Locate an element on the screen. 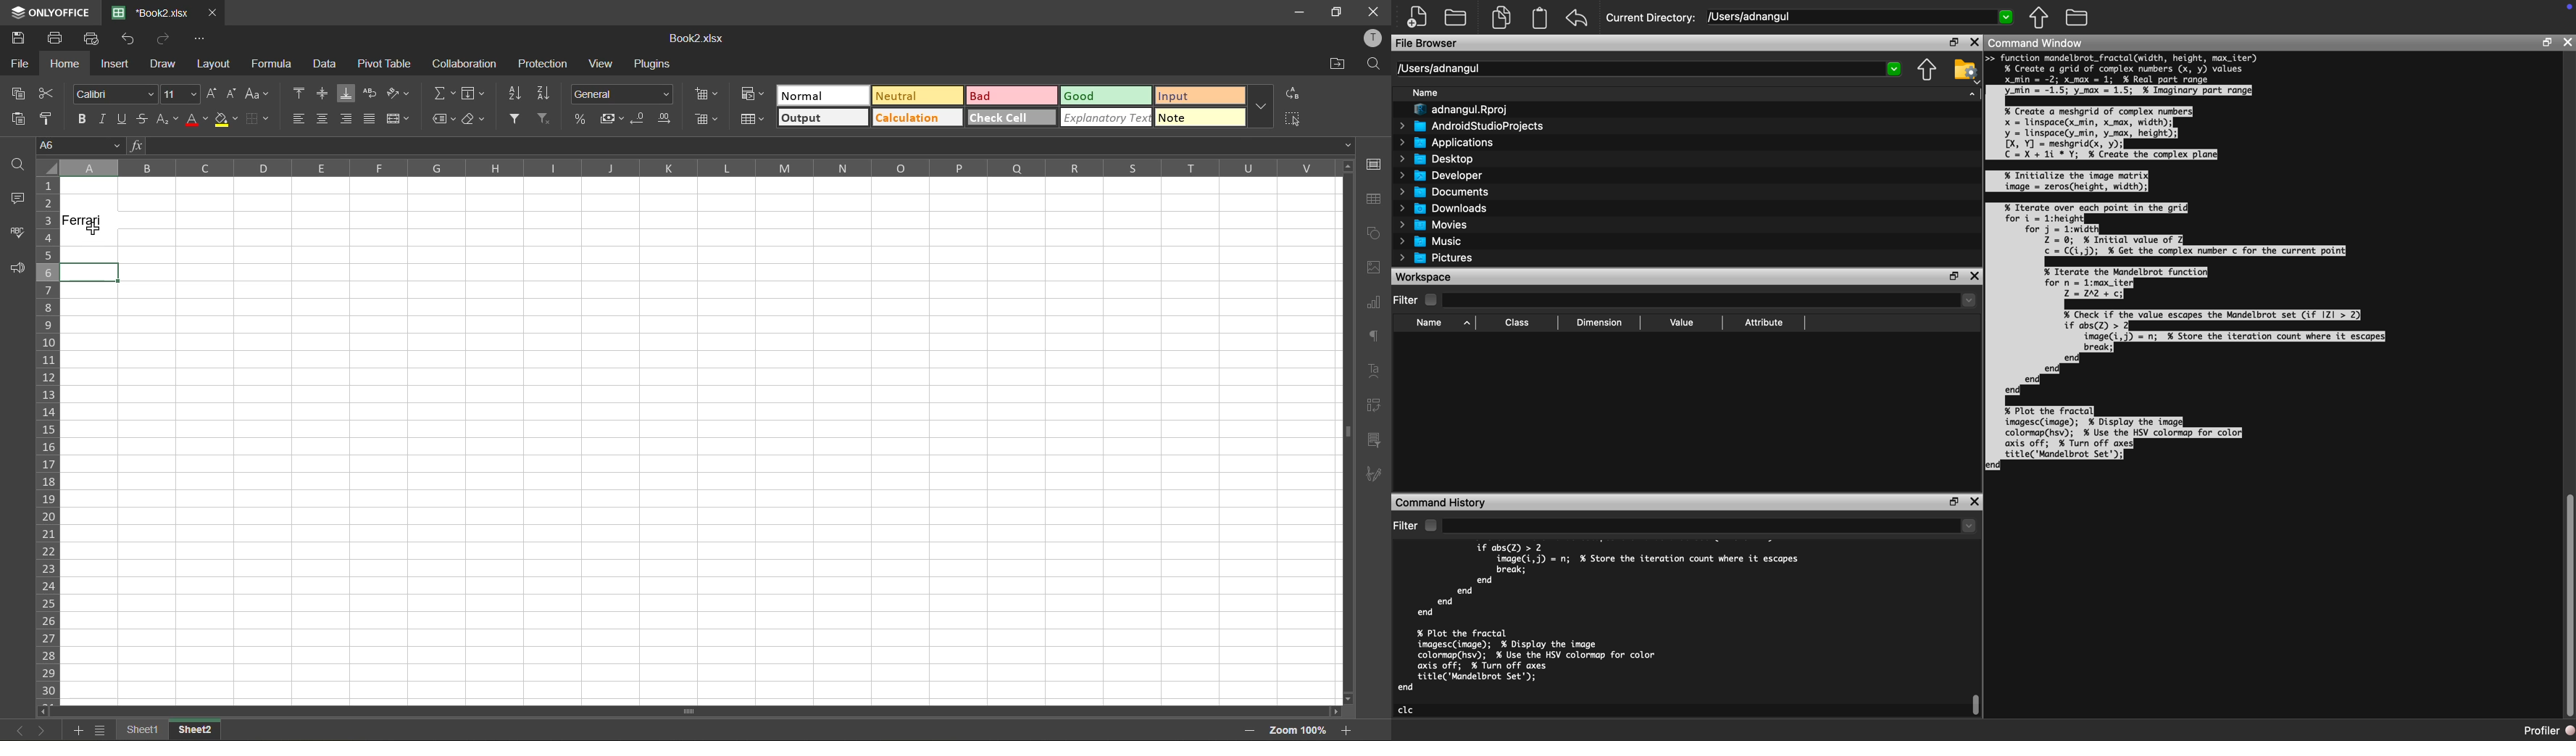 The height and width of the screenshot is (756, 2576). collaboration is located at coordinates (462, 64).